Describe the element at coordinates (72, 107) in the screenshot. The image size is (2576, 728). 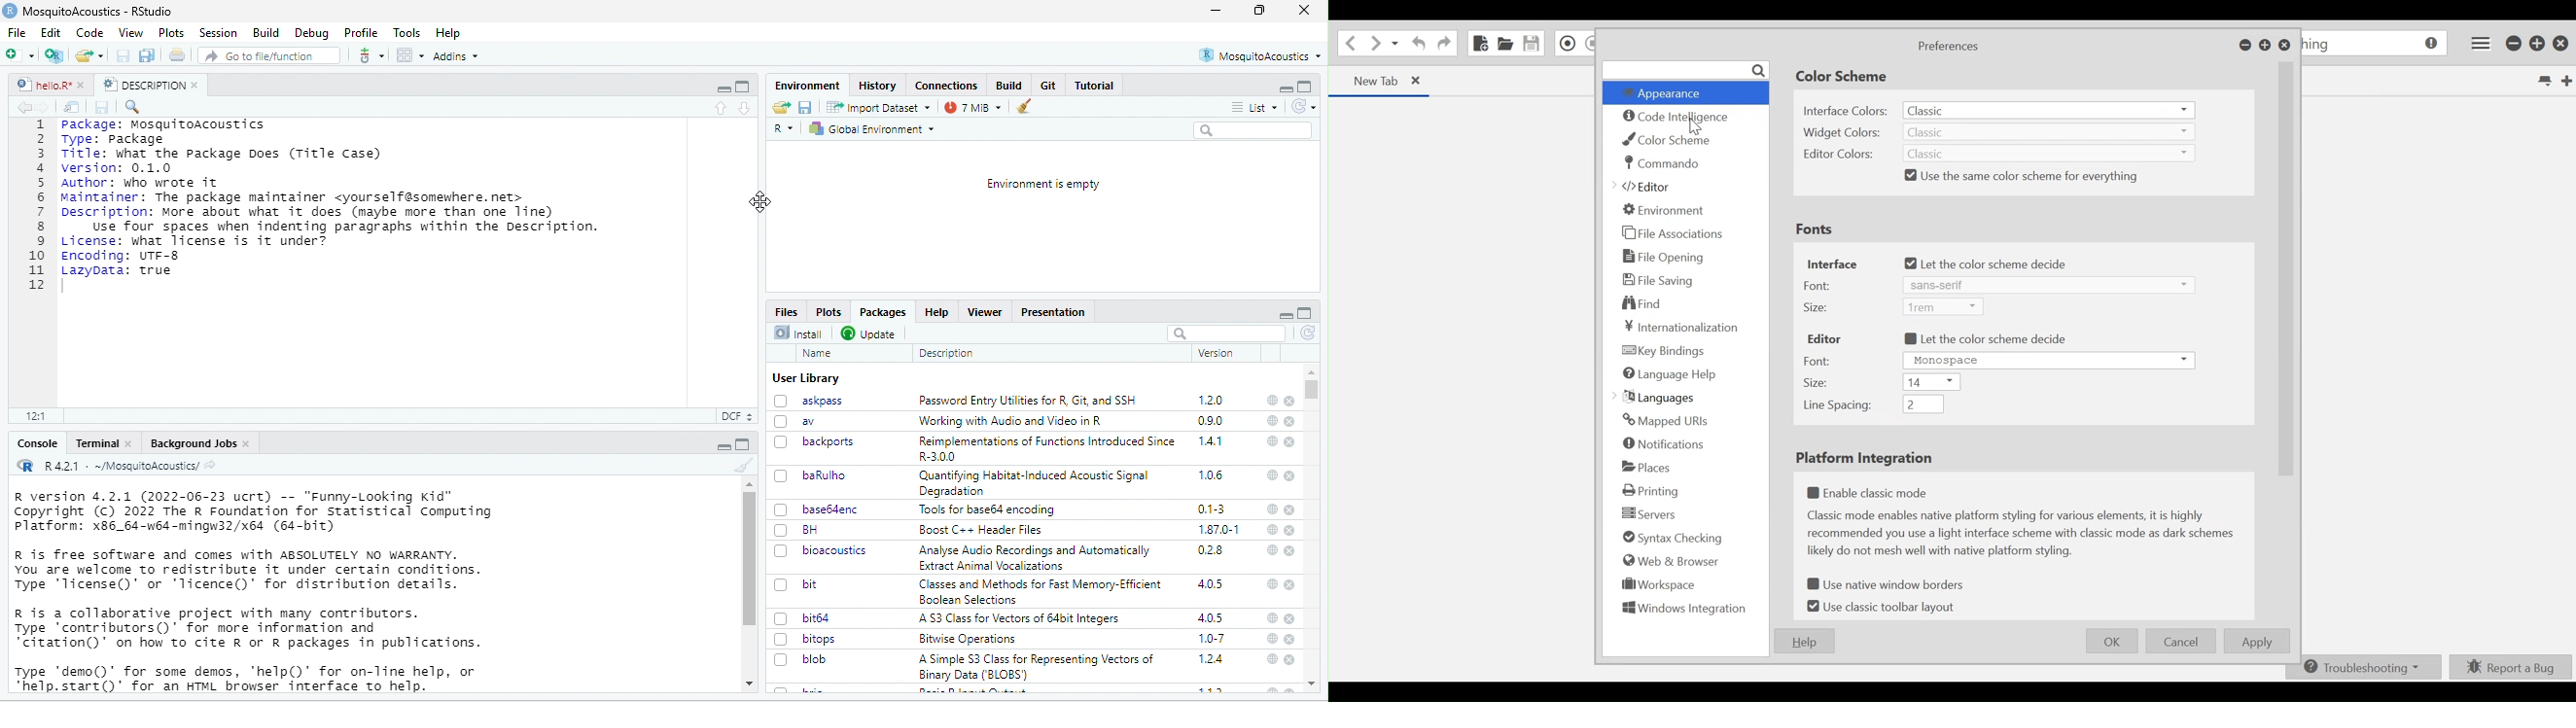
I see `Show in new window` at that location.